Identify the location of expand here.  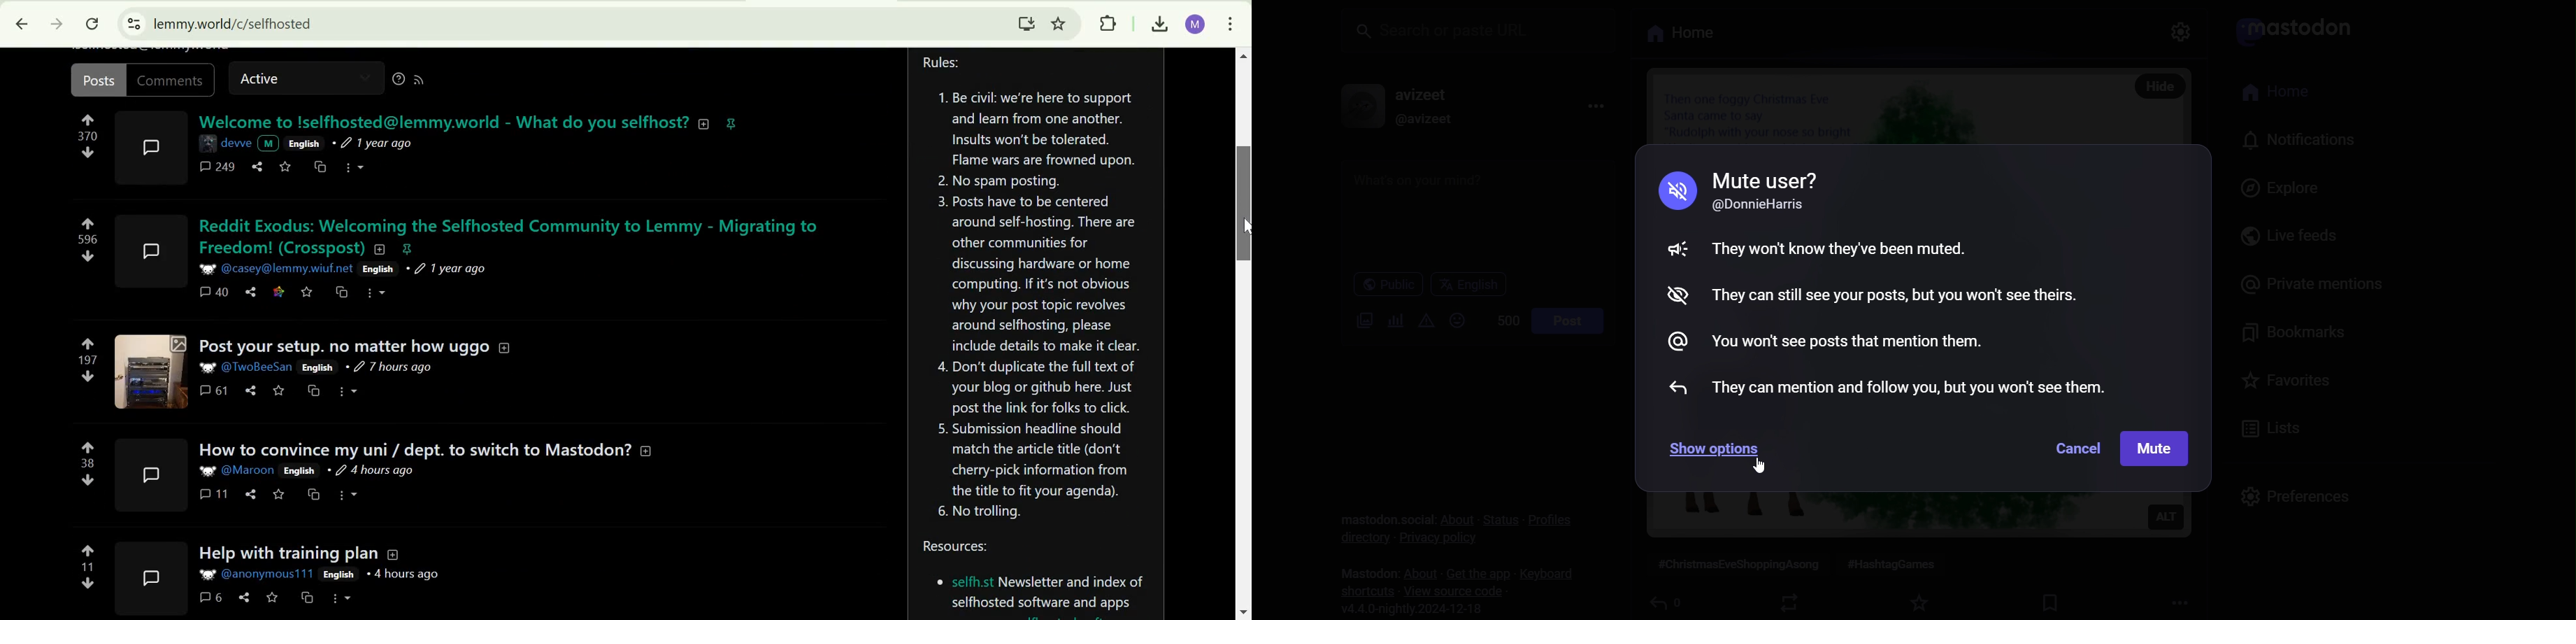
(147, 474).